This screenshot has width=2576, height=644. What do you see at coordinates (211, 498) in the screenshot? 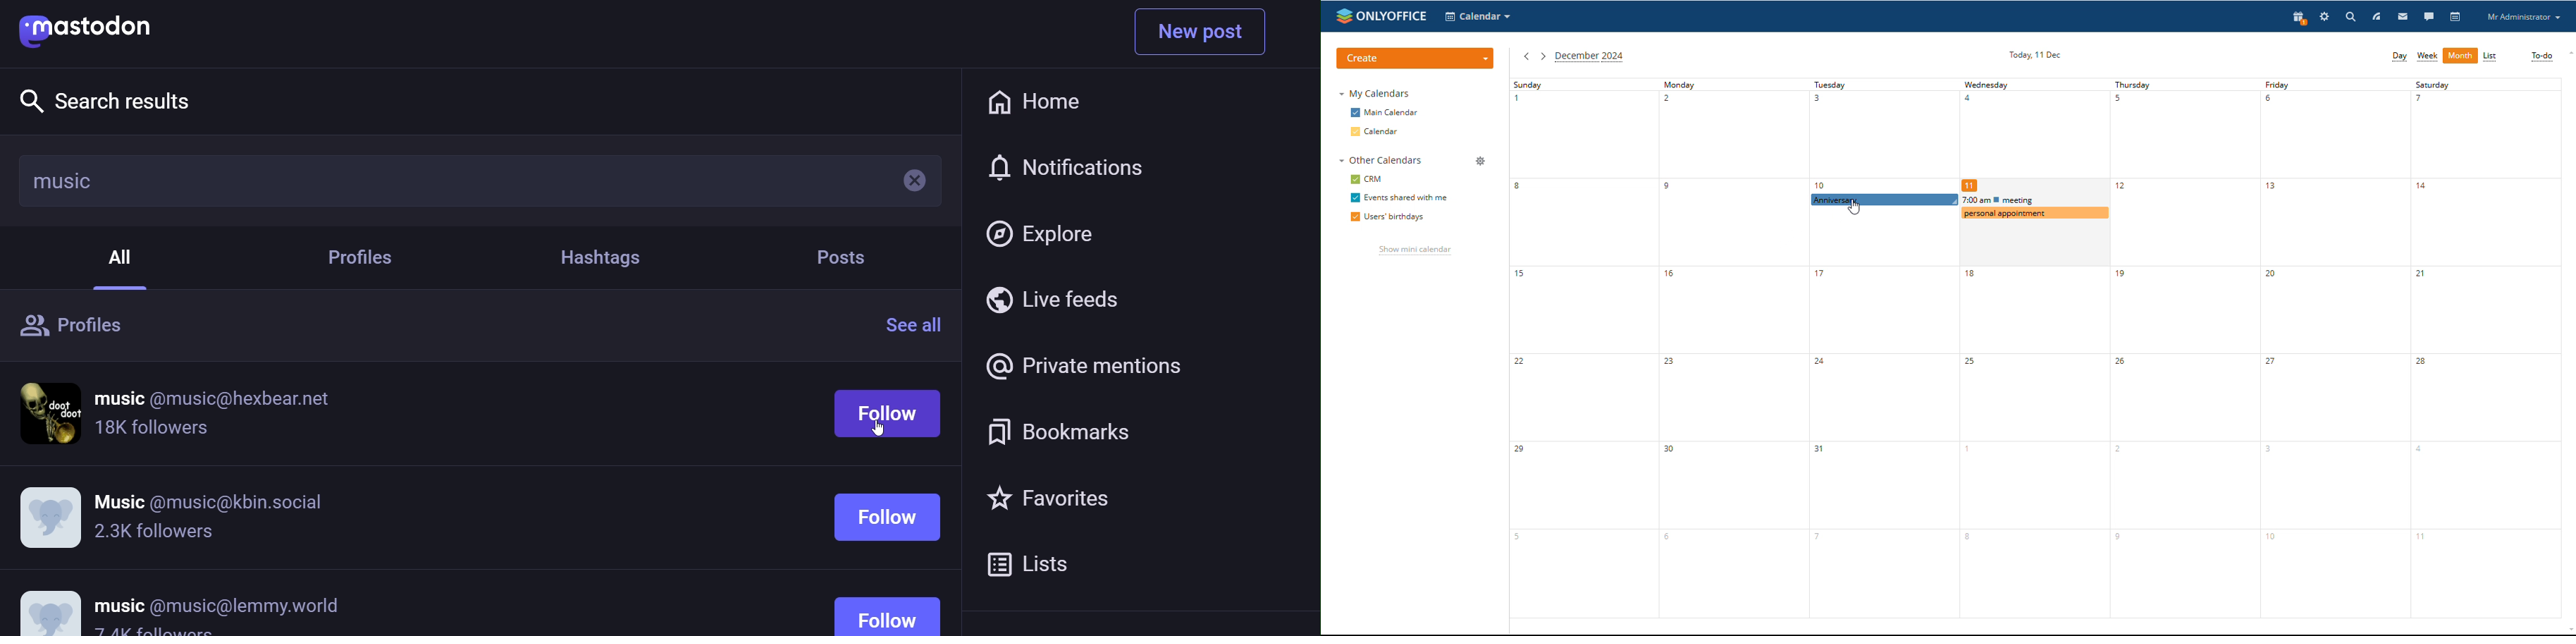
I see `name` at bounding box center [211, 498].